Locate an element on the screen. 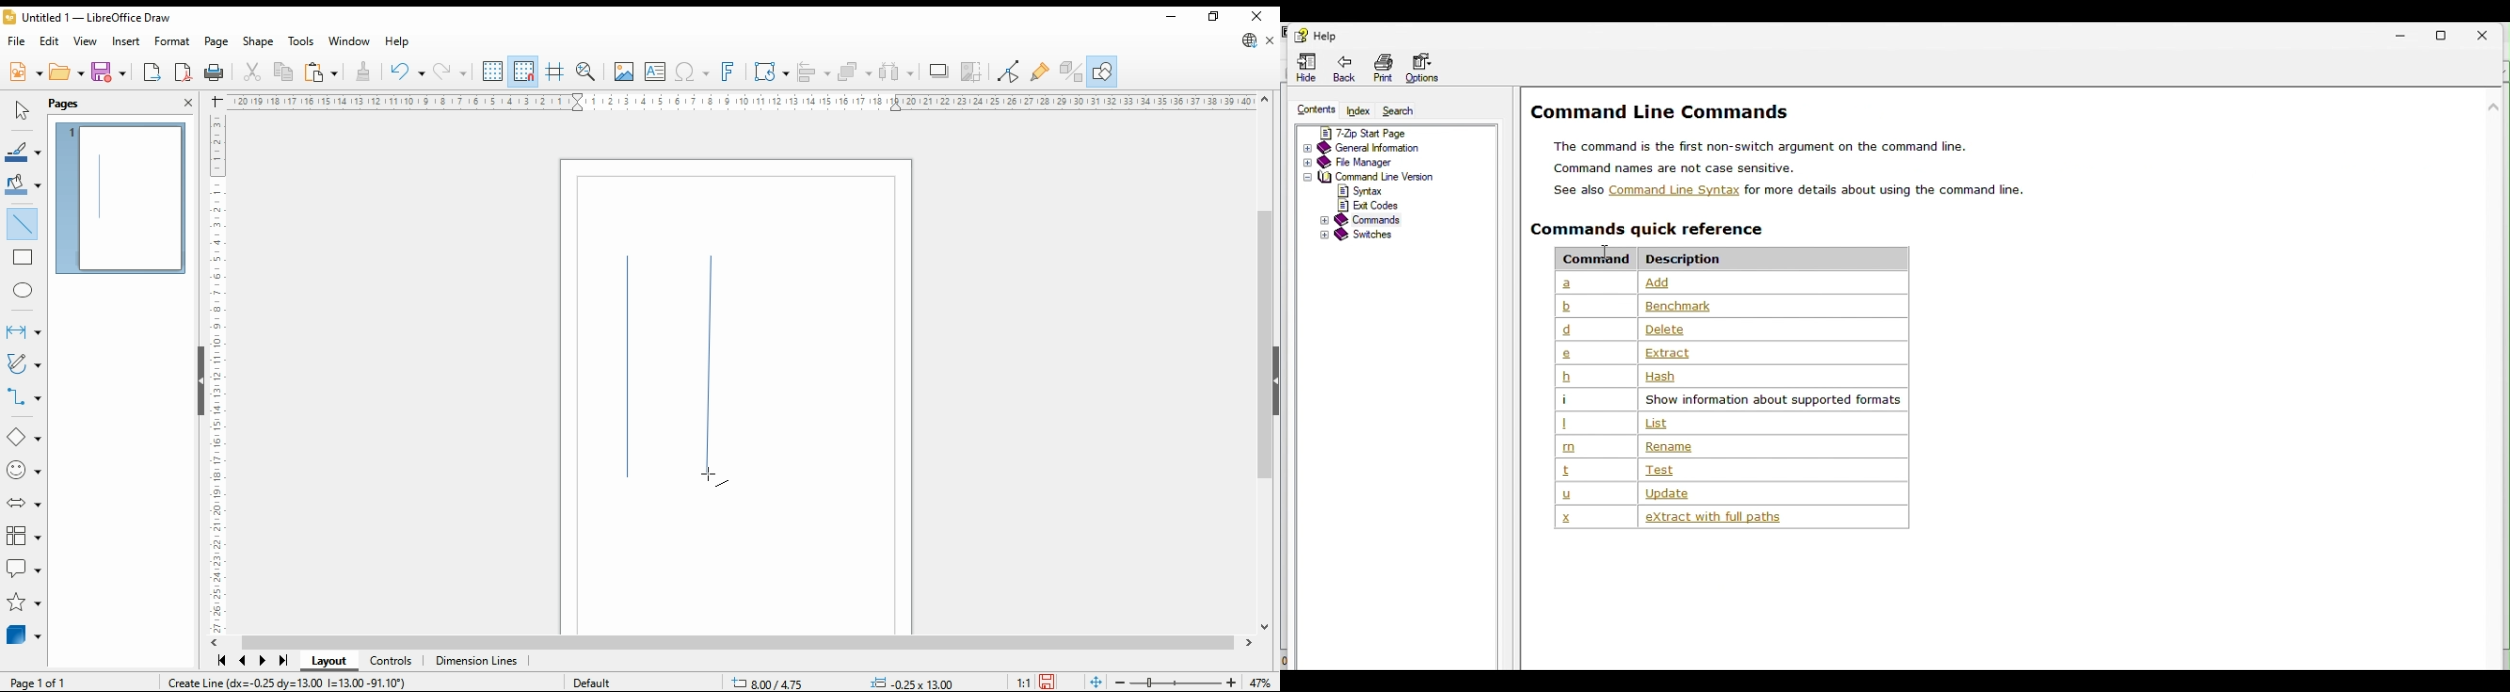 The width and height of the screenshot is (2520, 700). minimize is located at coordinates (1172, 17).